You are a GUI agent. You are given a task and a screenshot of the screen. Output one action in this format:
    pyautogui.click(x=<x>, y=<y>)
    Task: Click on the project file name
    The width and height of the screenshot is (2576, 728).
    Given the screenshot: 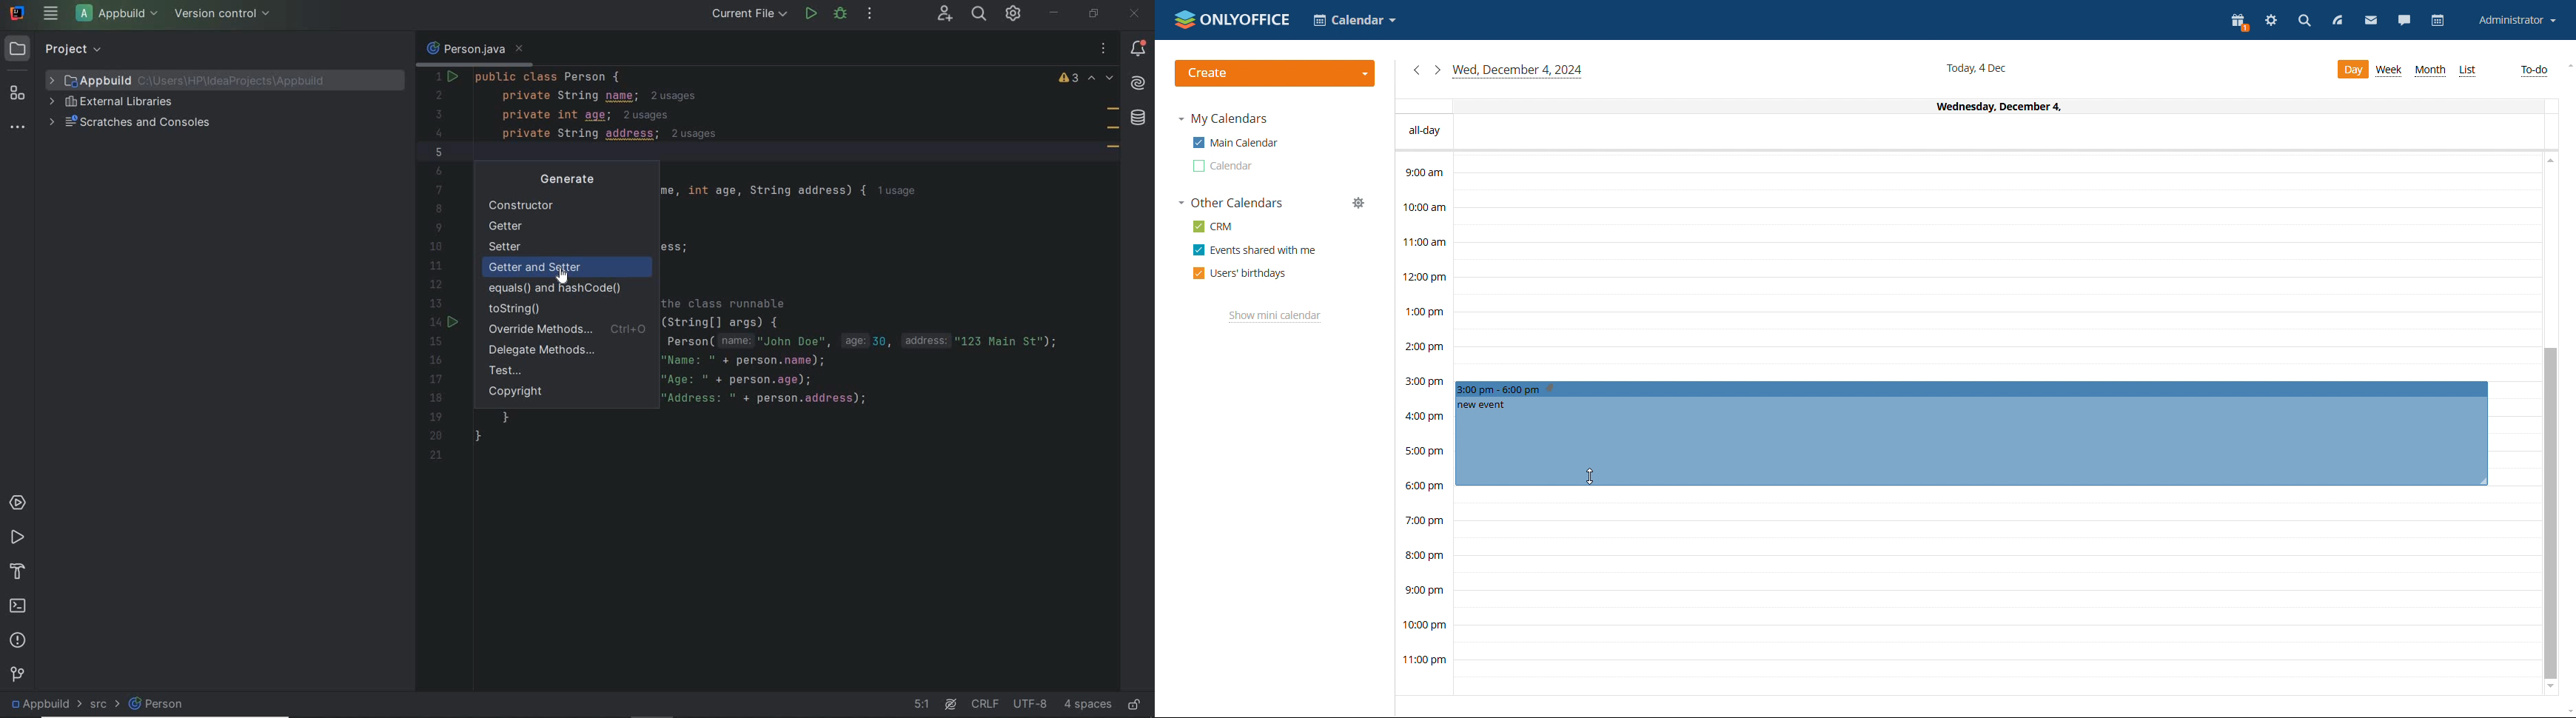 What is the action you would take?
    pyautogui.click(x=120, y=15)
    